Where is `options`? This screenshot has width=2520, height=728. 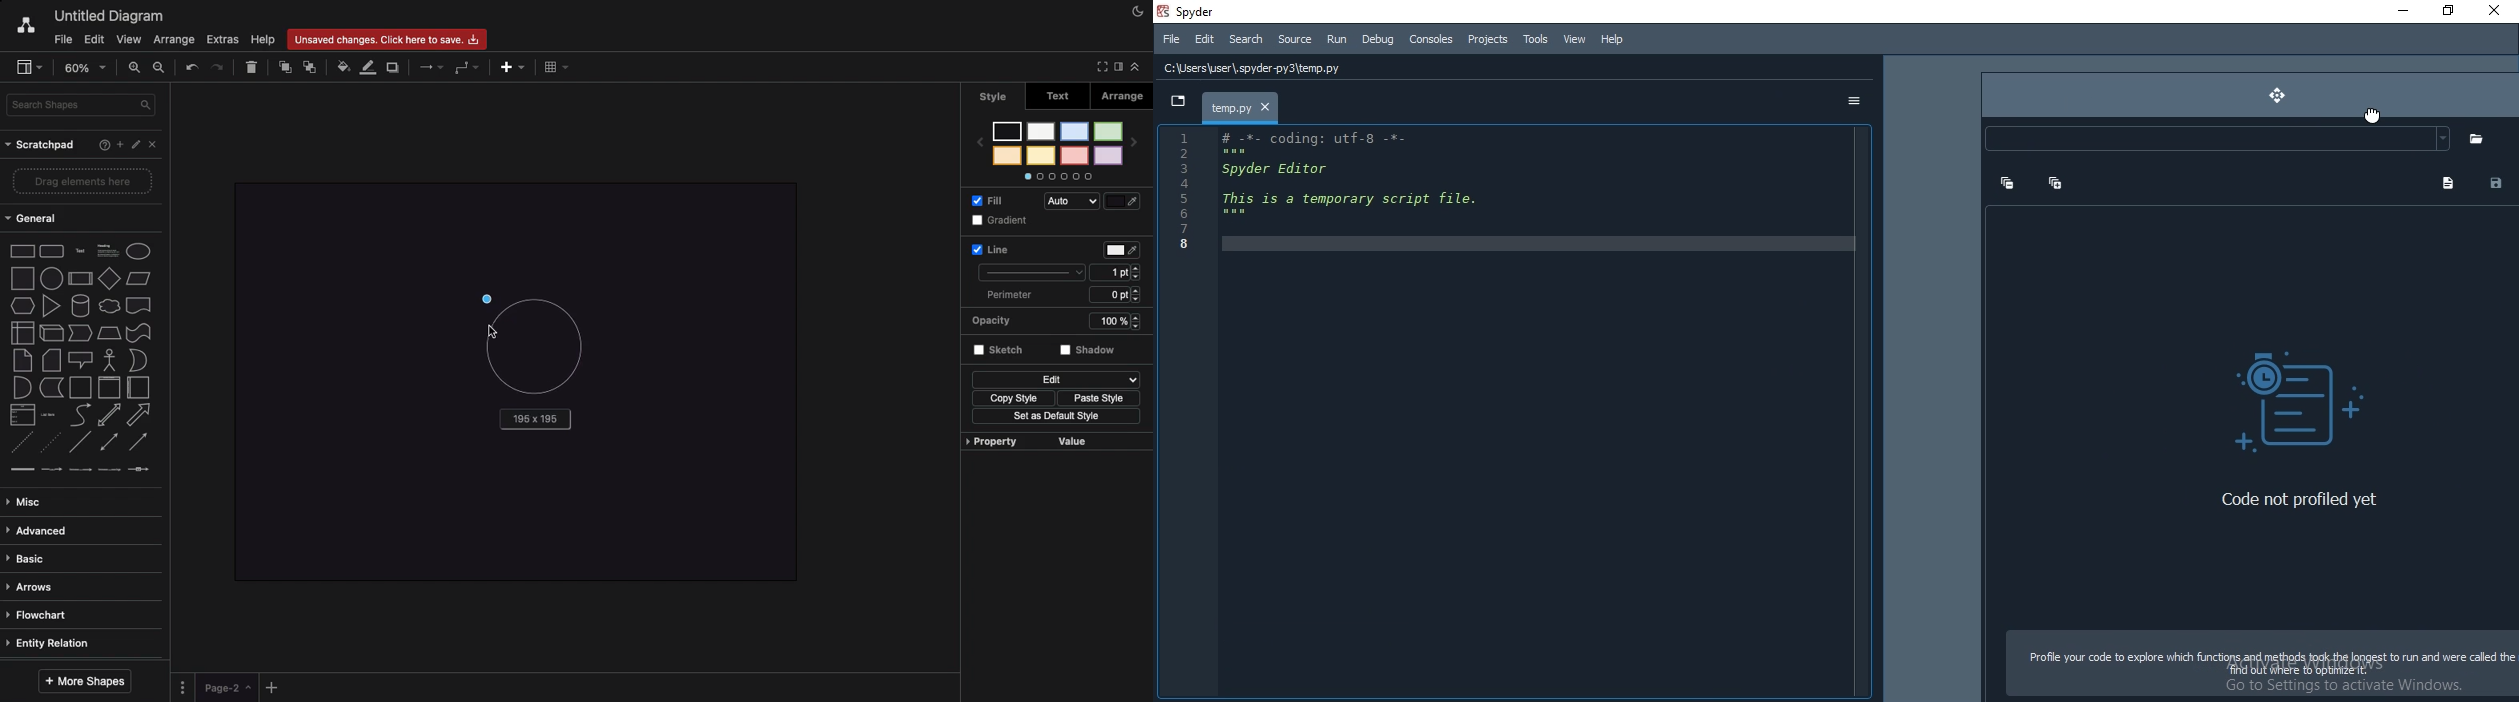
options is located at coordinates (1850, 103).